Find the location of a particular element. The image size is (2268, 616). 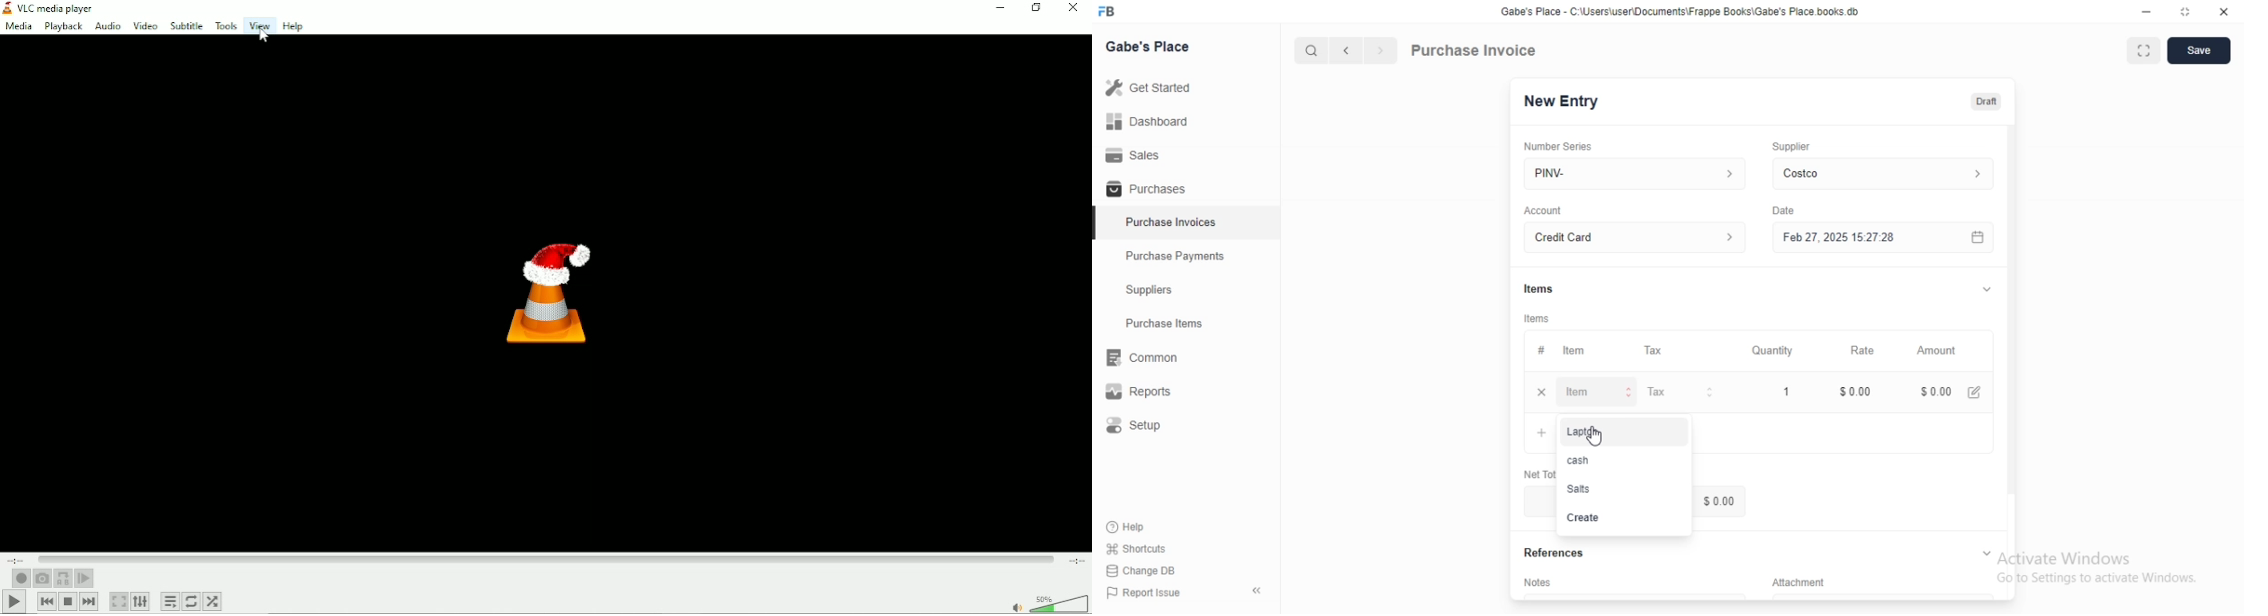

show extended settings is located at coordinates (142, 602).